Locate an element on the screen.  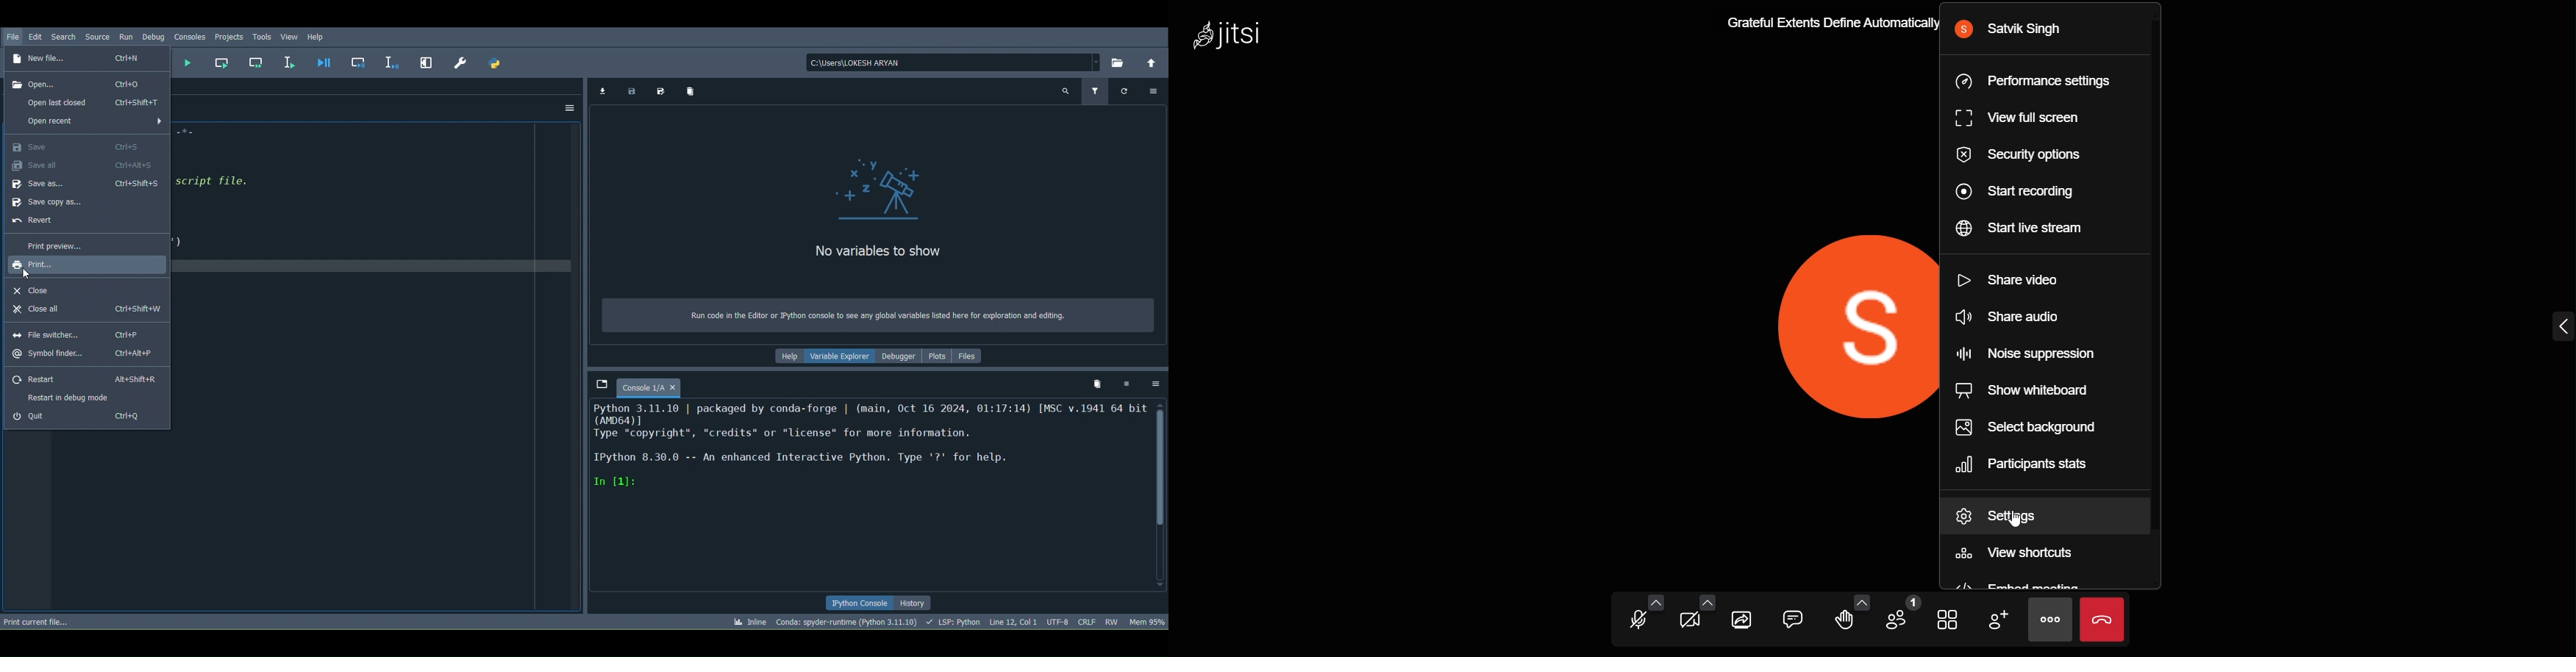
Scrollbar is located at coordinates (1164, 495).